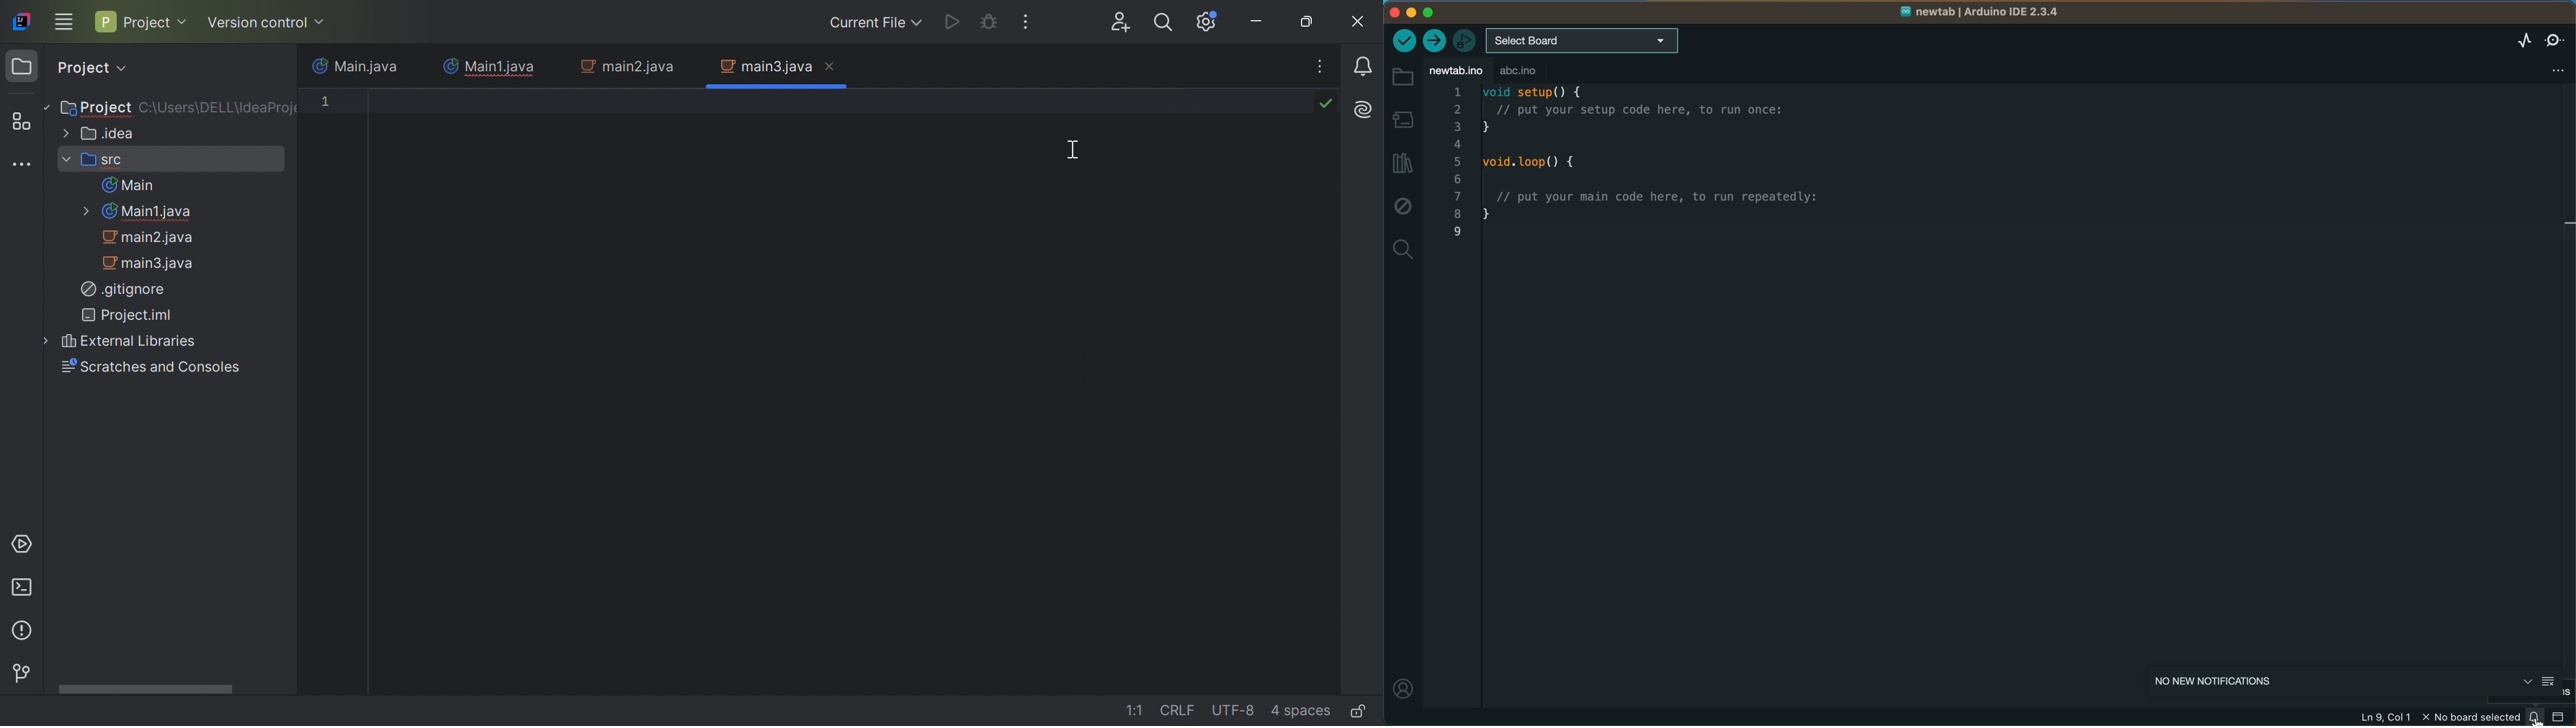 This screenshot has height=728, width=2576. I want to click on folder, so click(1402, 77).